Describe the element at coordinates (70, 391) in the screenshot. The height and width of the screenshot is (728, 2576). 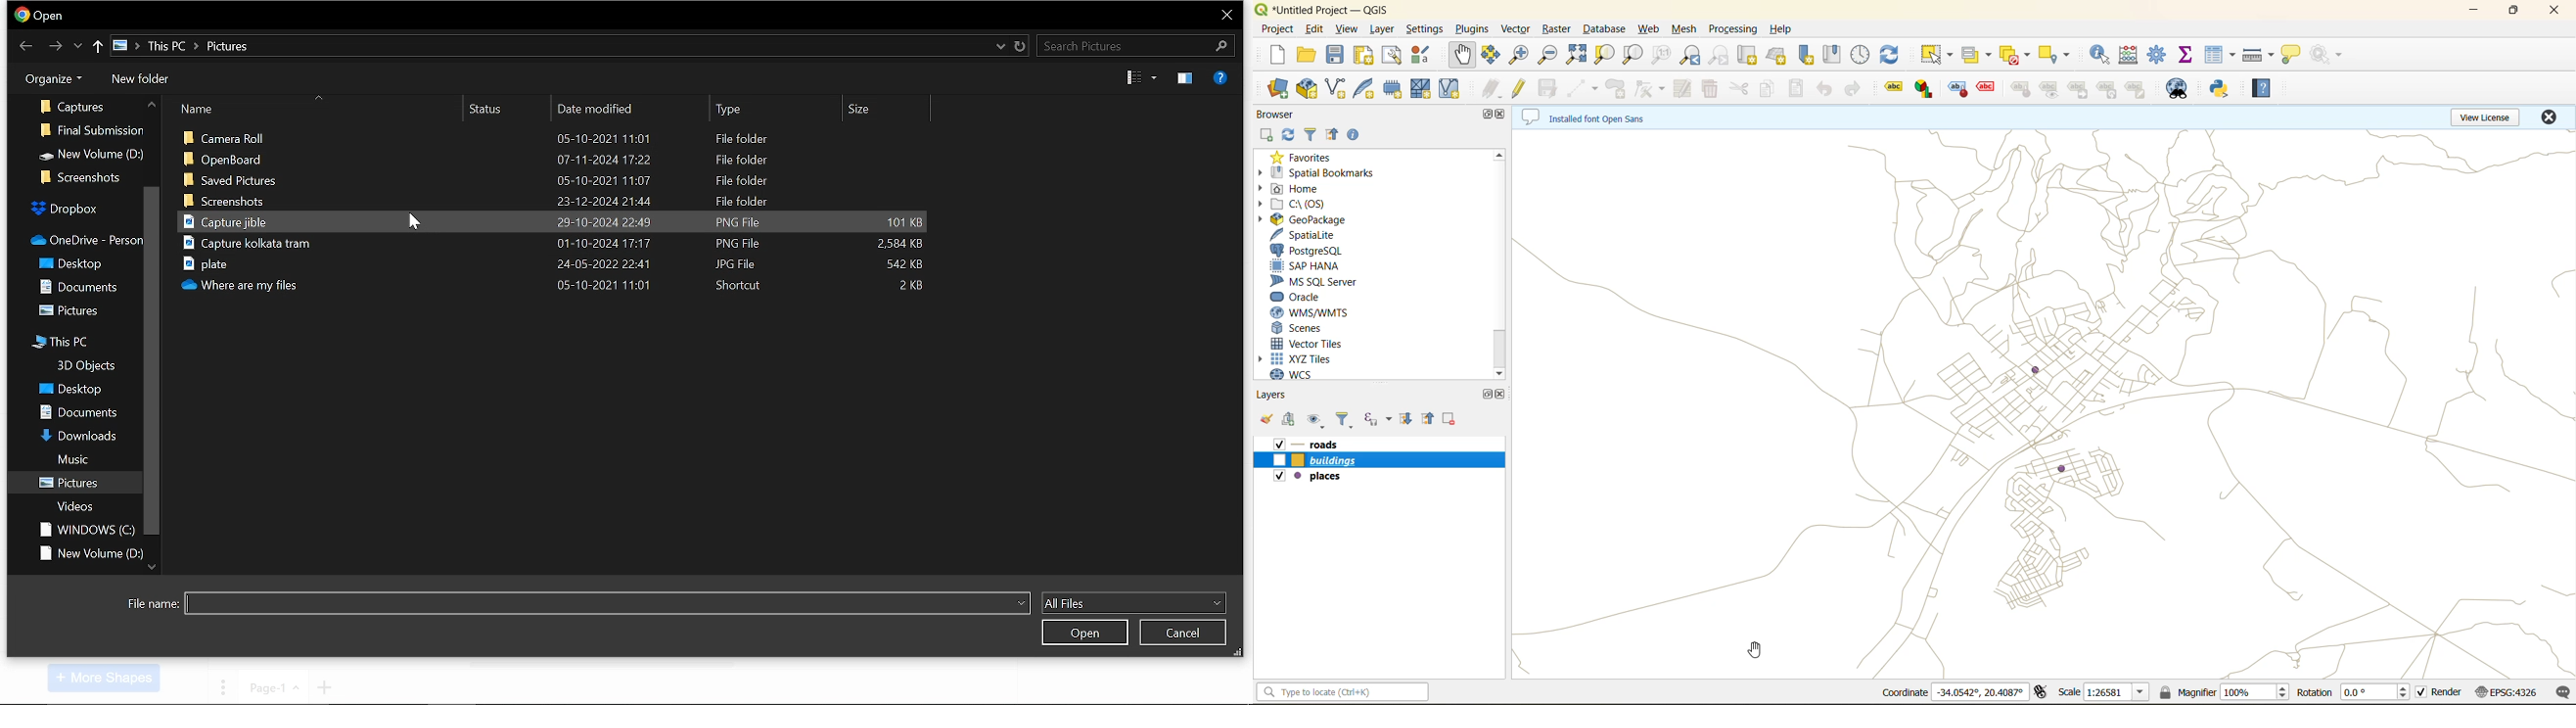
I see `folders` at that location.